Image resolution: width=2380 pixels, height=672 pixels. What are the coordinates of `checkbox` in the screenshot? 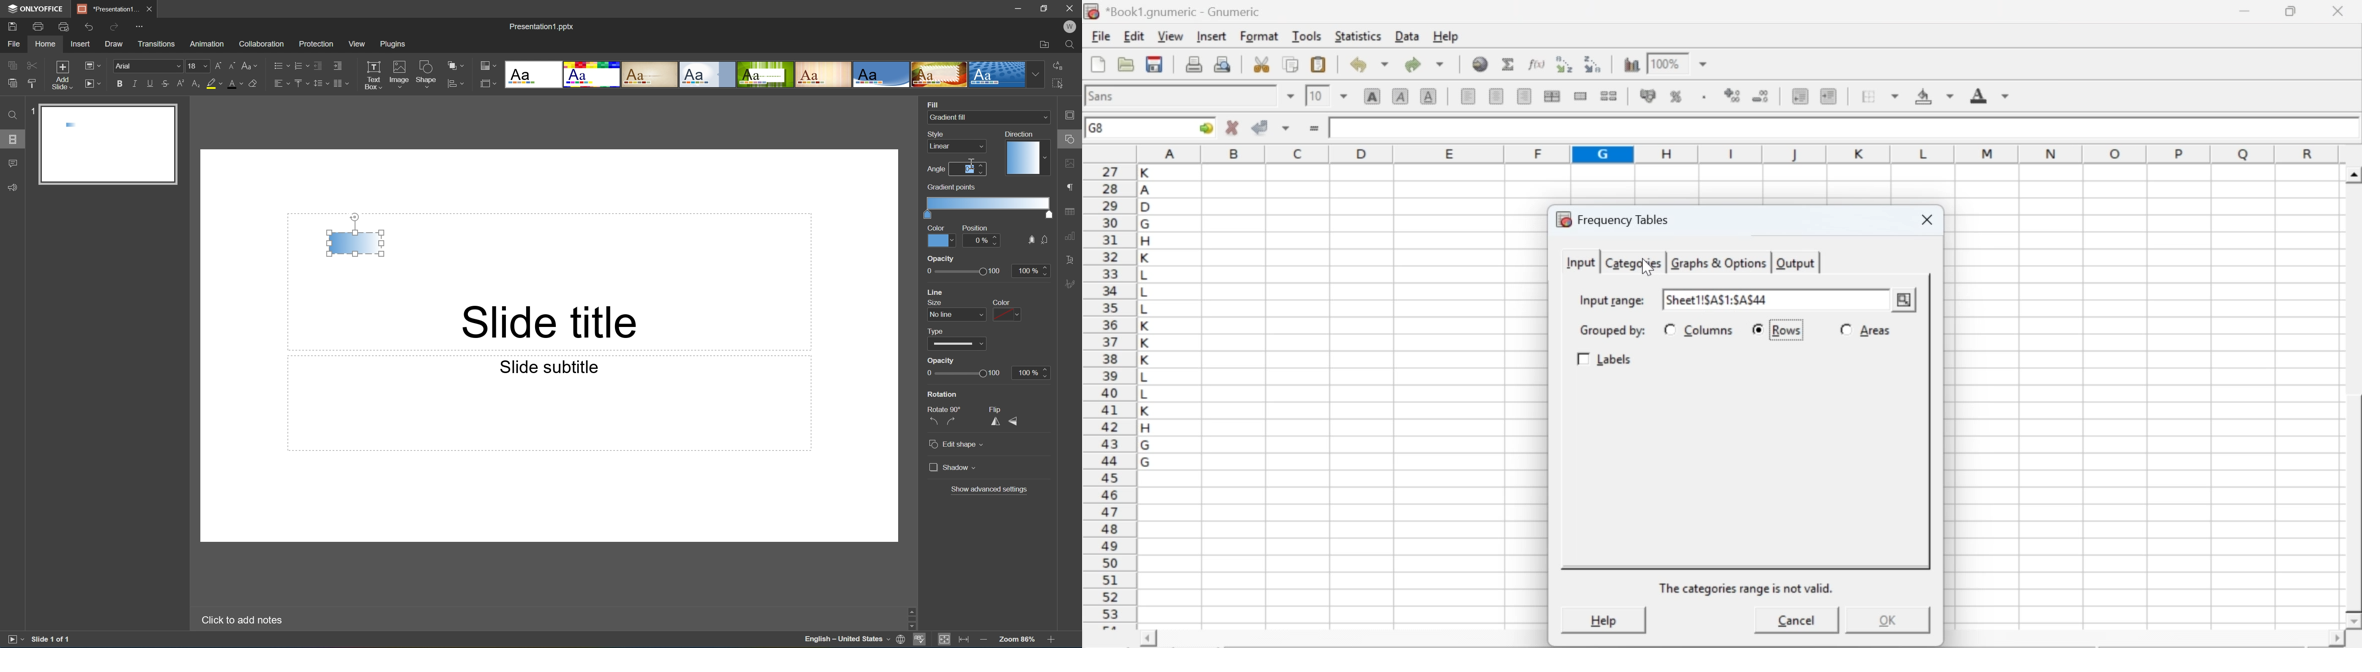 It's located at (1760, 330).